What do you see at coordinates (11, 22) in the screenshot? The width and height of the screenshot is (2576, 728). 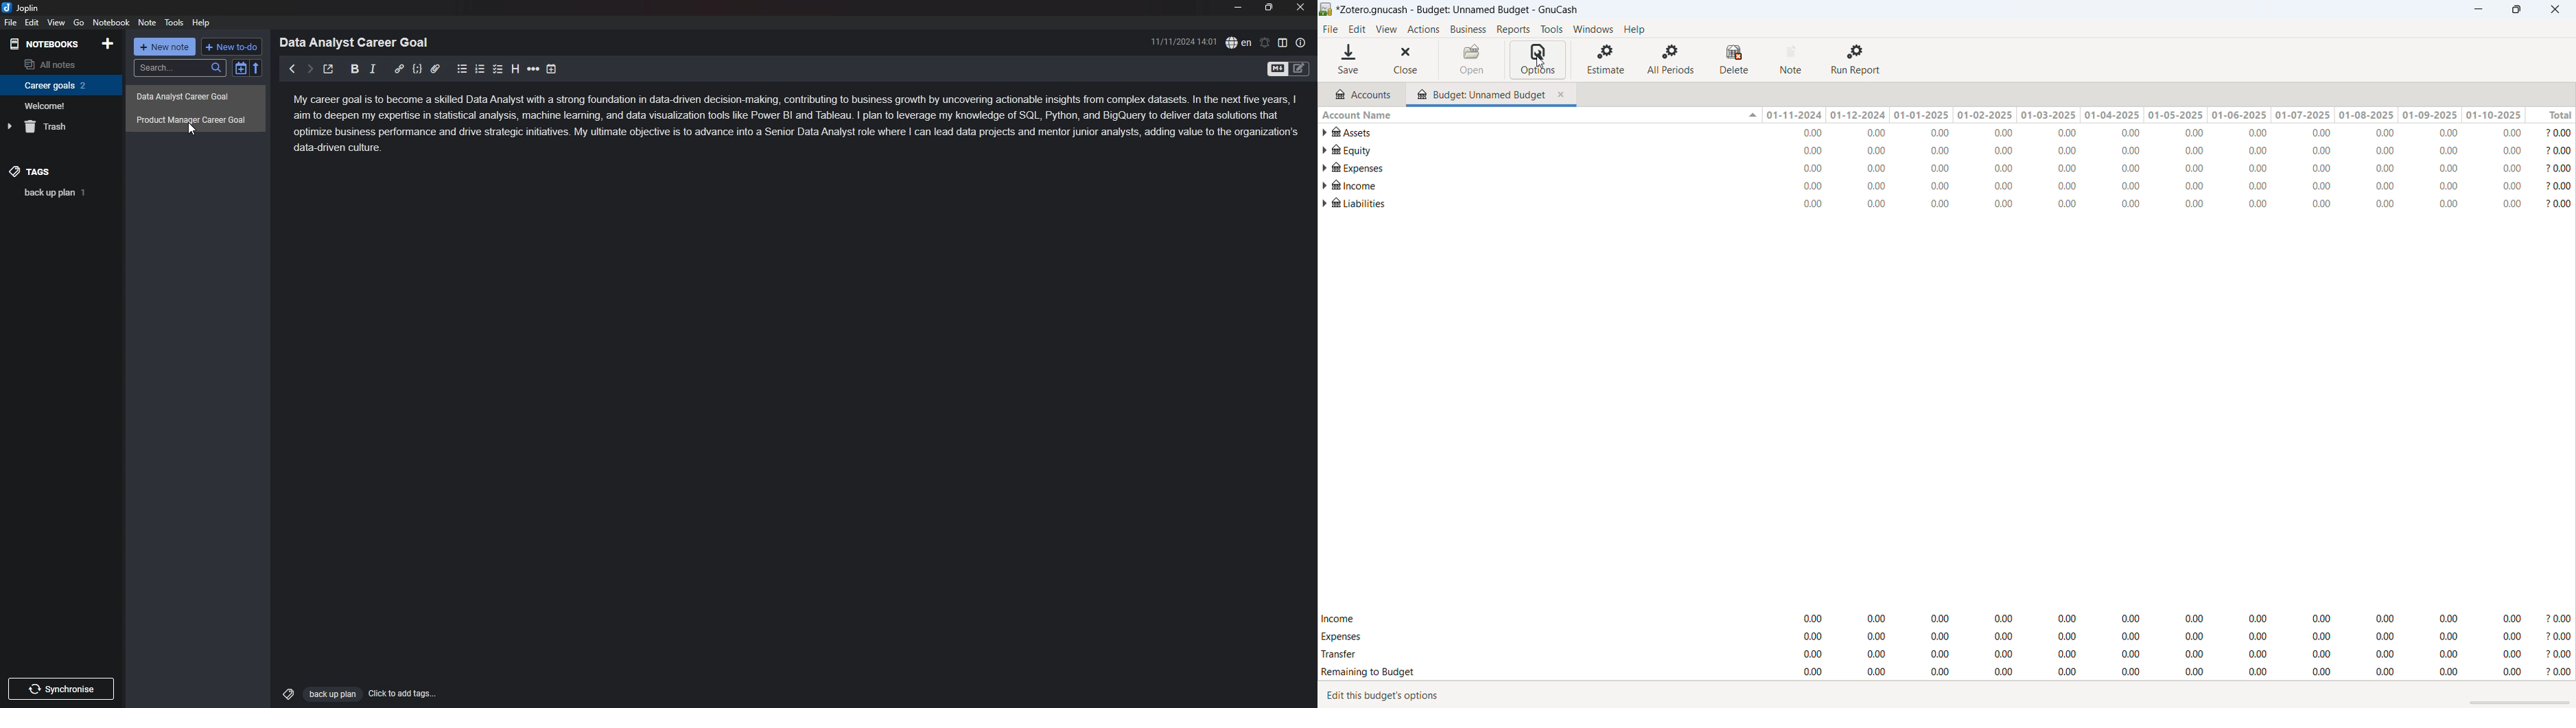 I see `file` at bounding box center [11, 22].